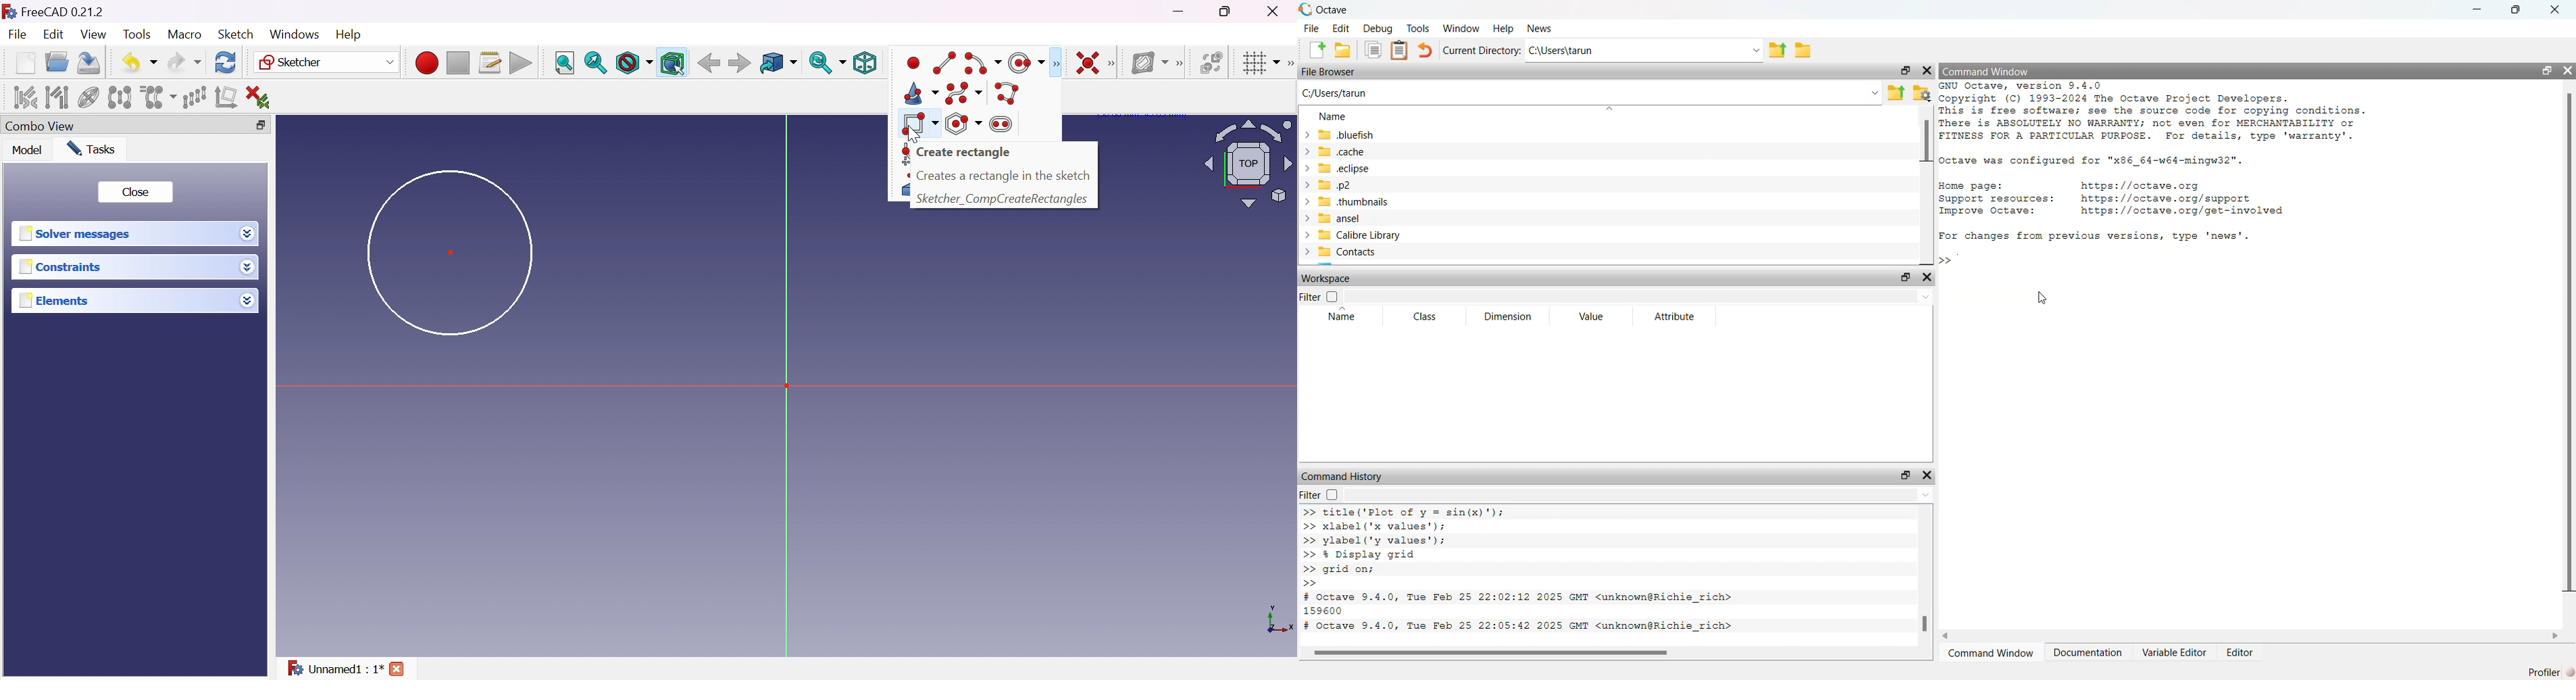 The width and height of the screenshot is (2576, 700). Describe the element at coordinates (293, 34) in the screenshot. I see `Windows` at that location.